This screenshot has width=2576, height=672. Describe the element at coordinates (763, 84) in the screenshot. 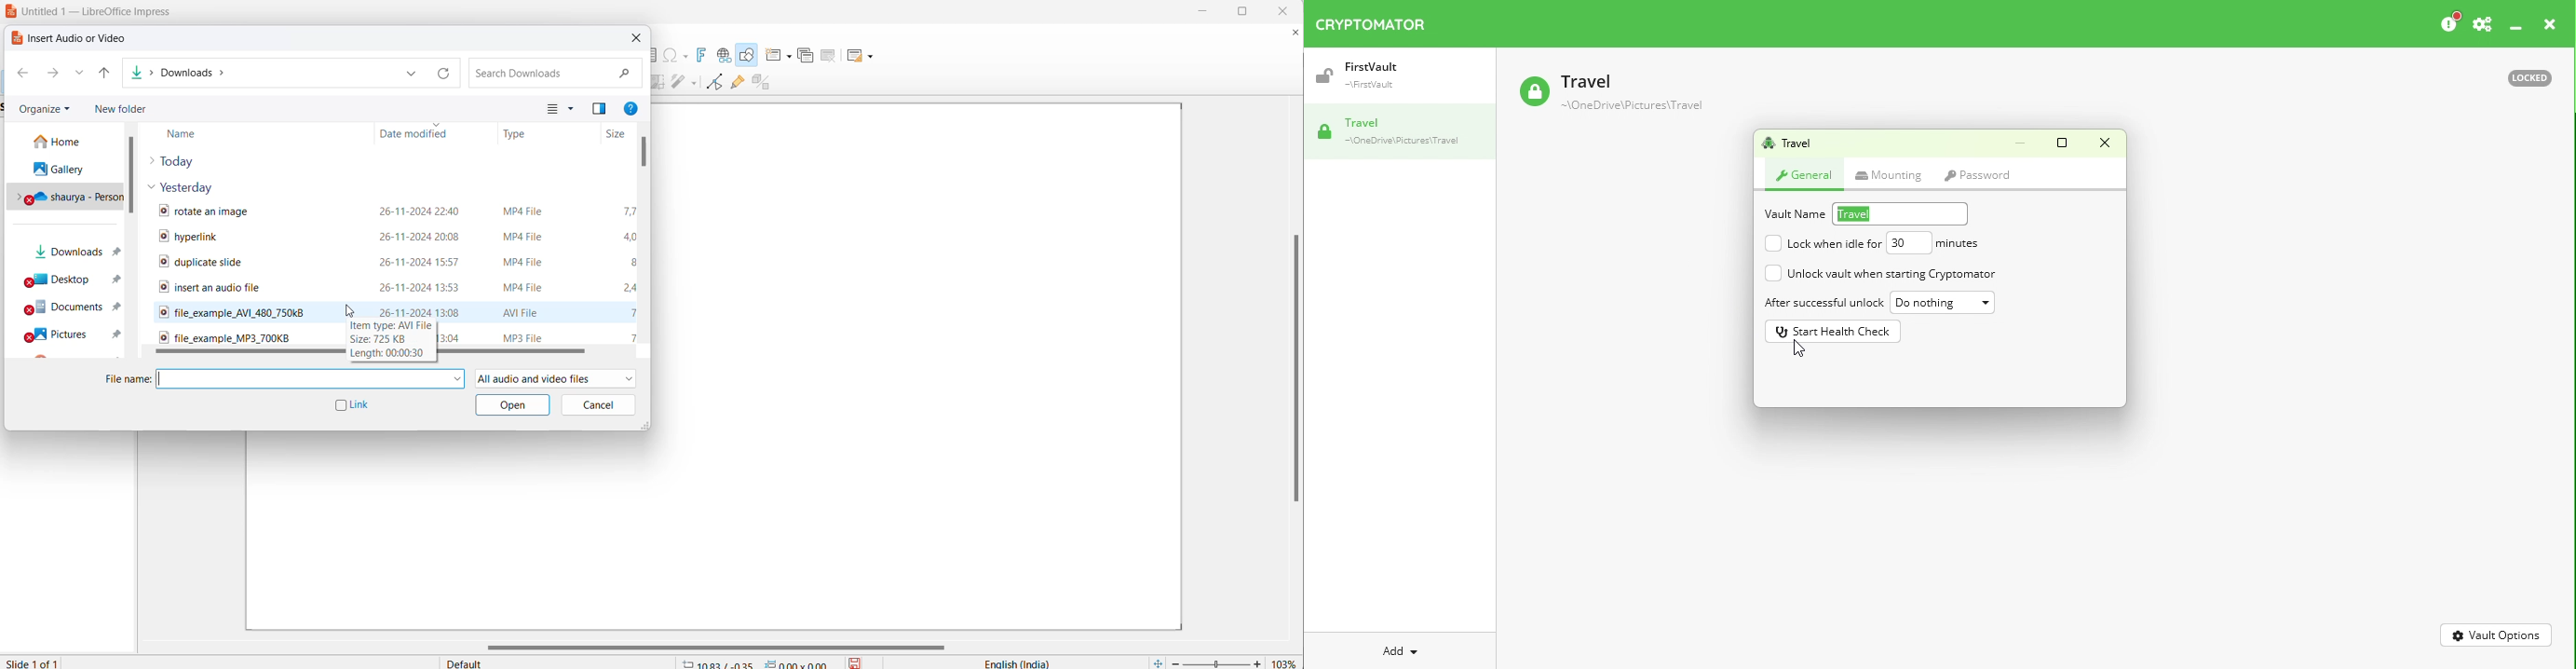

I see `toggle extrusion` at that location.